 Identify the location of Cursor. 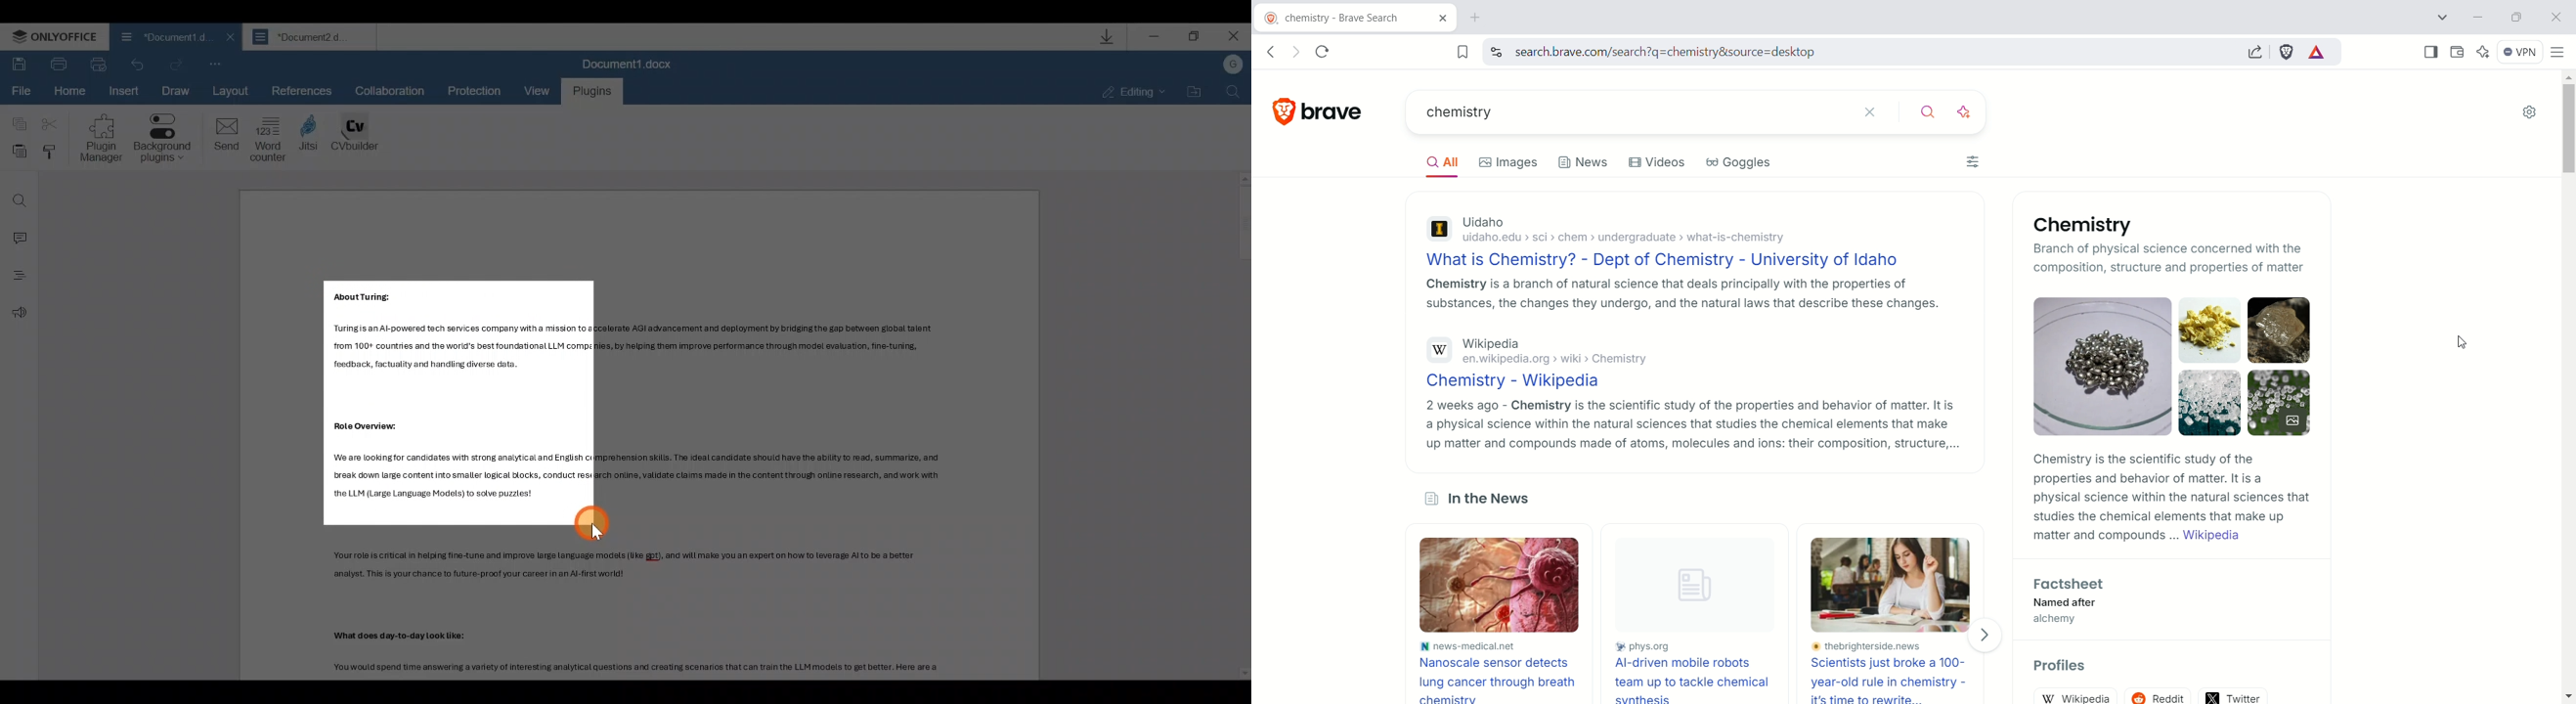
(596, 528).